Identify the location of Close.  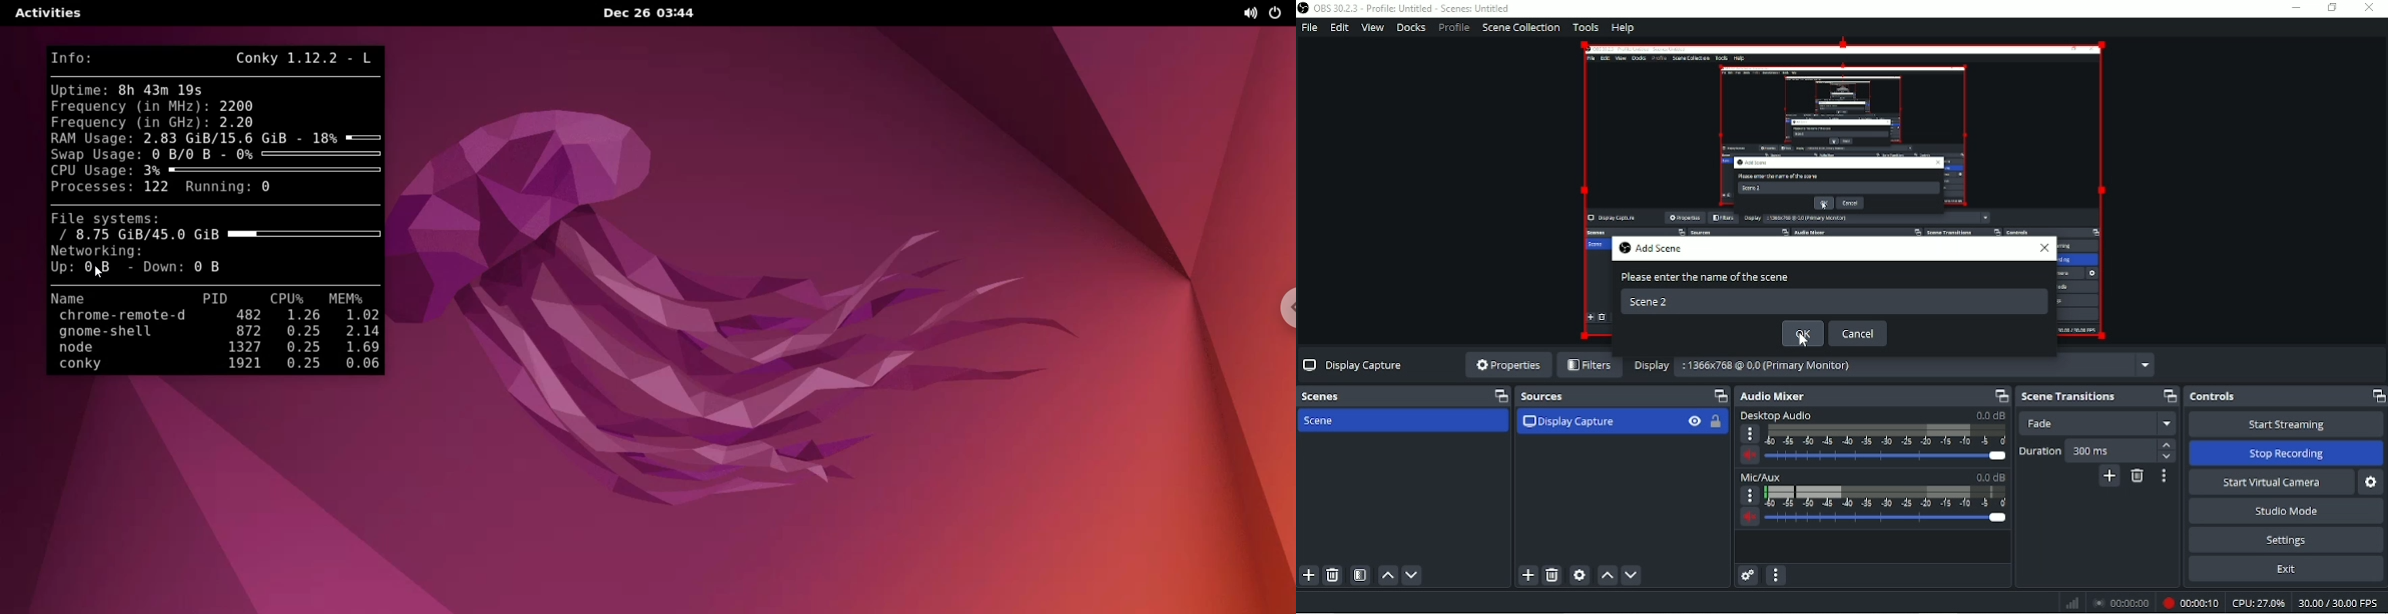
(2370, 9).